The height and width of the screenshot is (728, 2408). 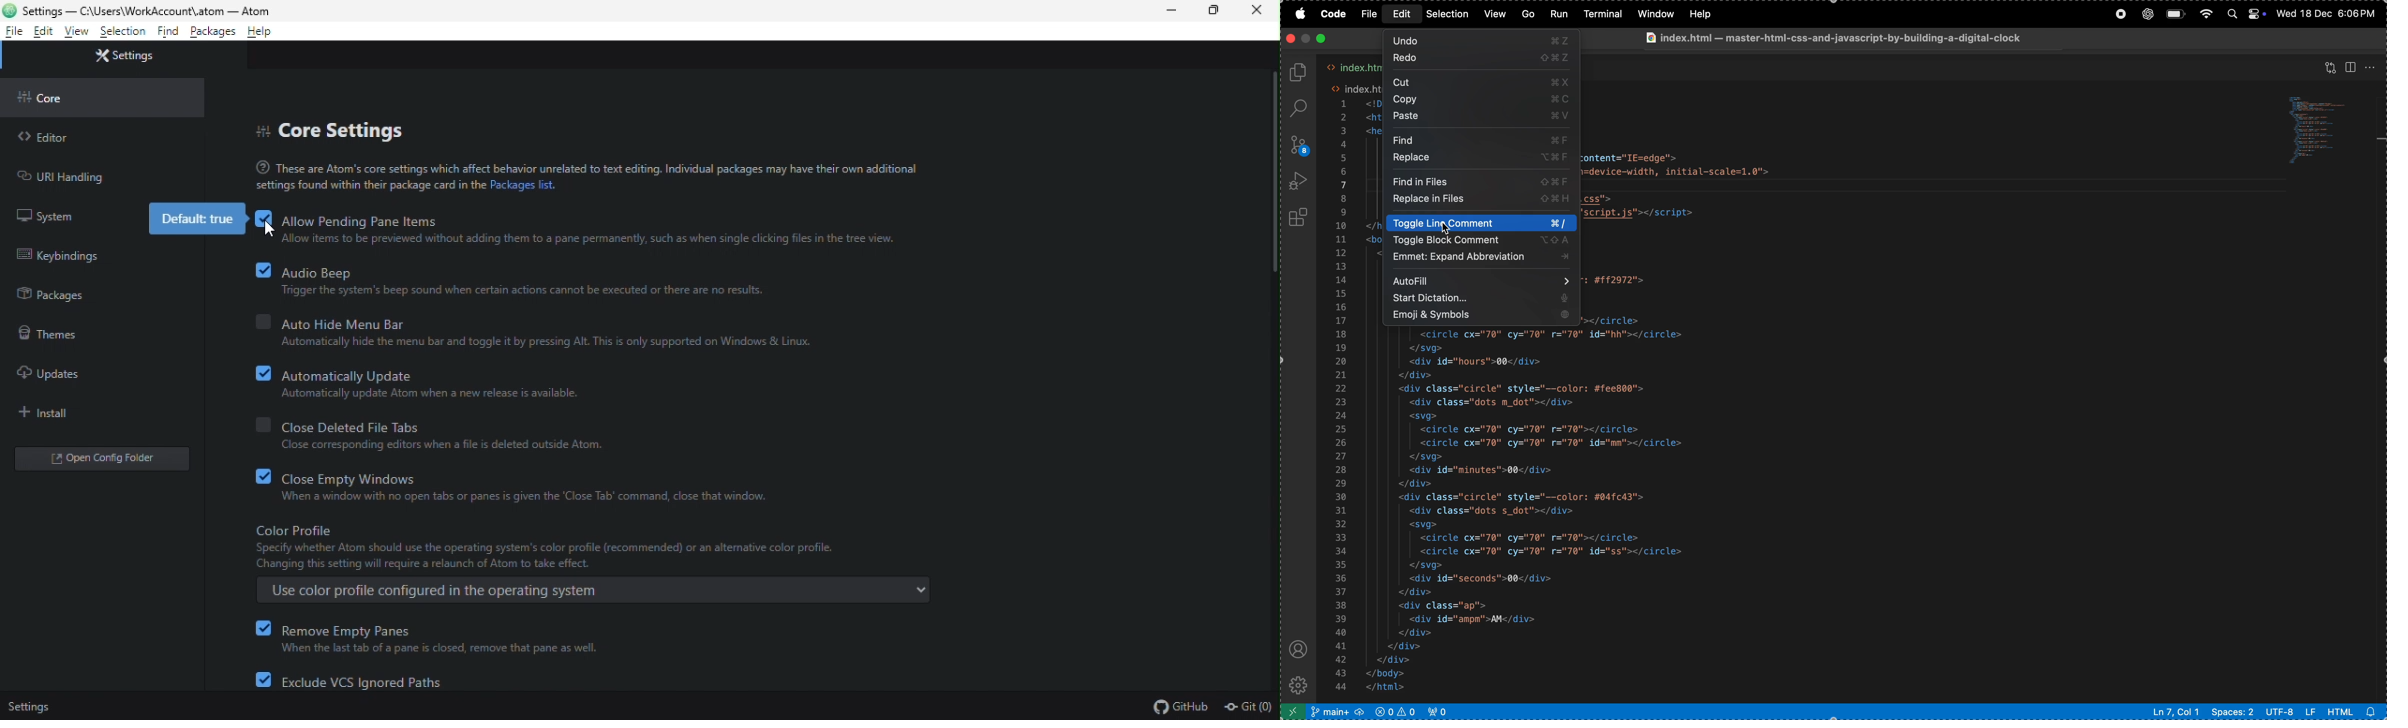 I want to click on packages, so click(x=52, y=294).